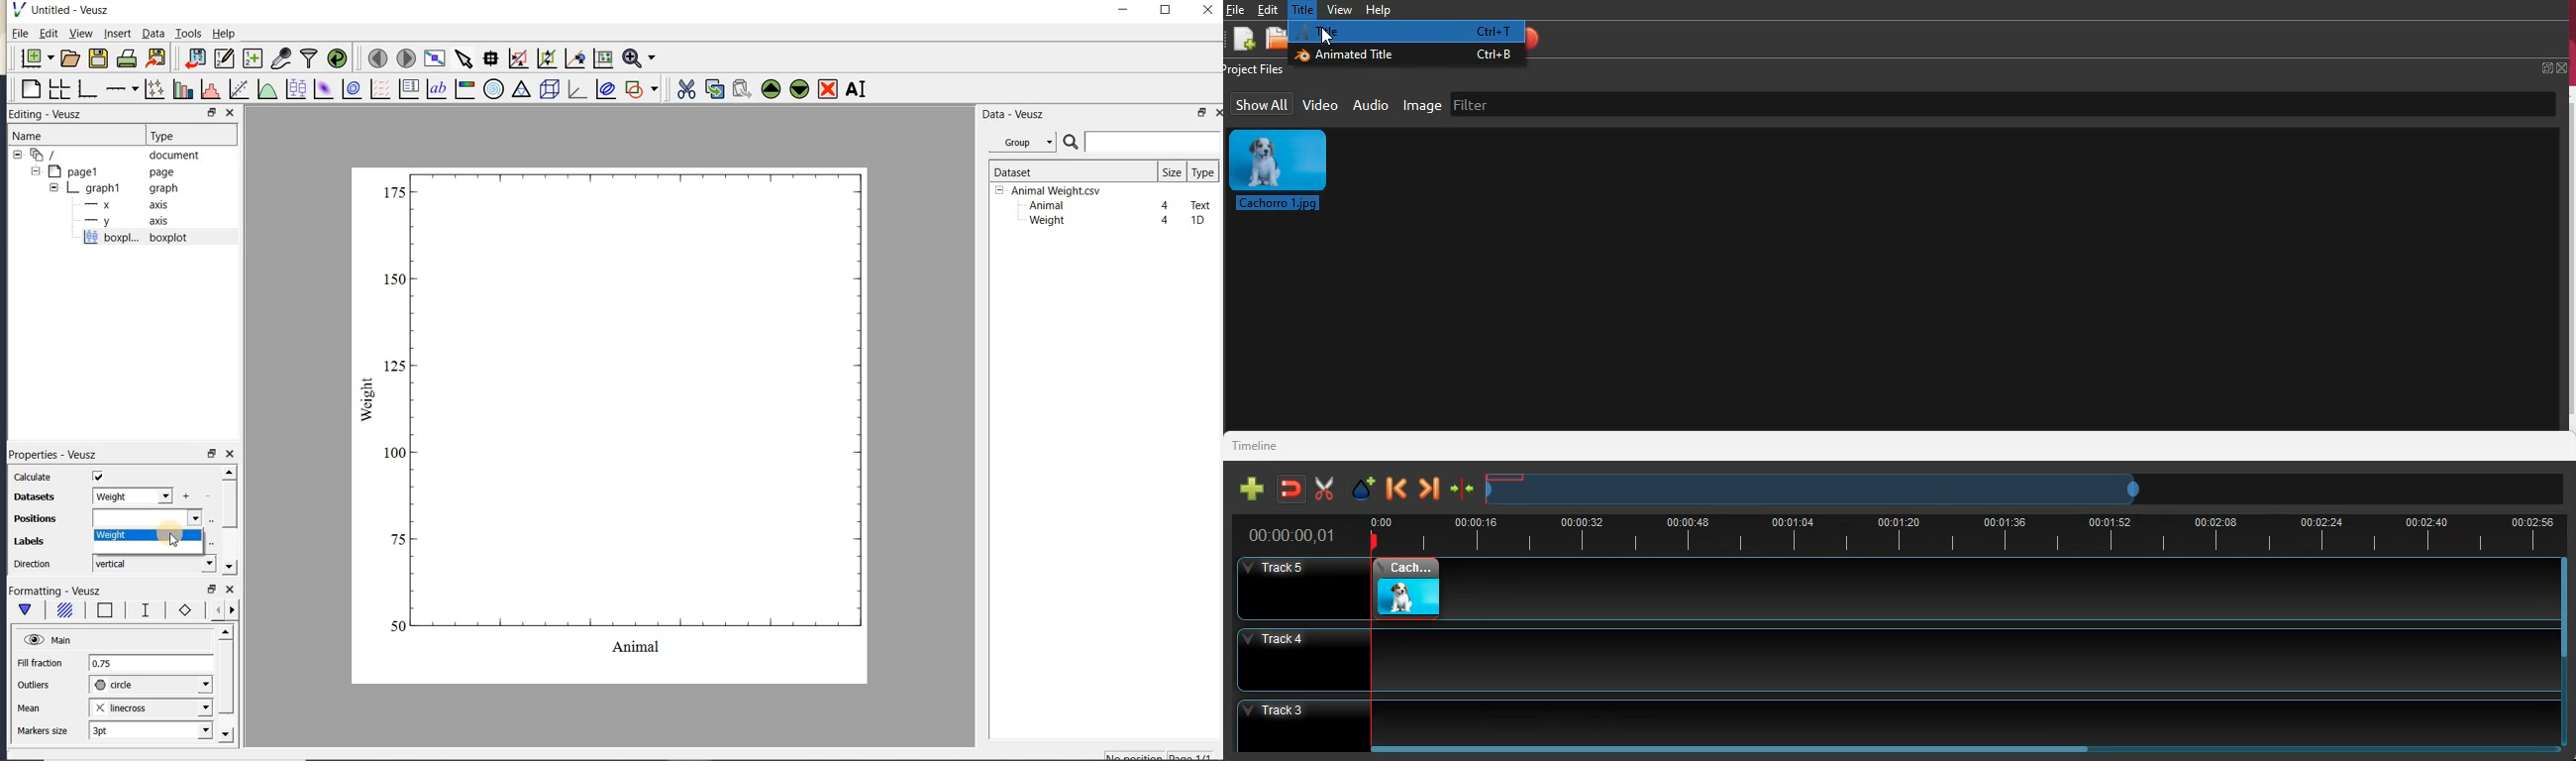 This screenshot has width=2576, height=784. I want to click on Text, so click(1202, 203).